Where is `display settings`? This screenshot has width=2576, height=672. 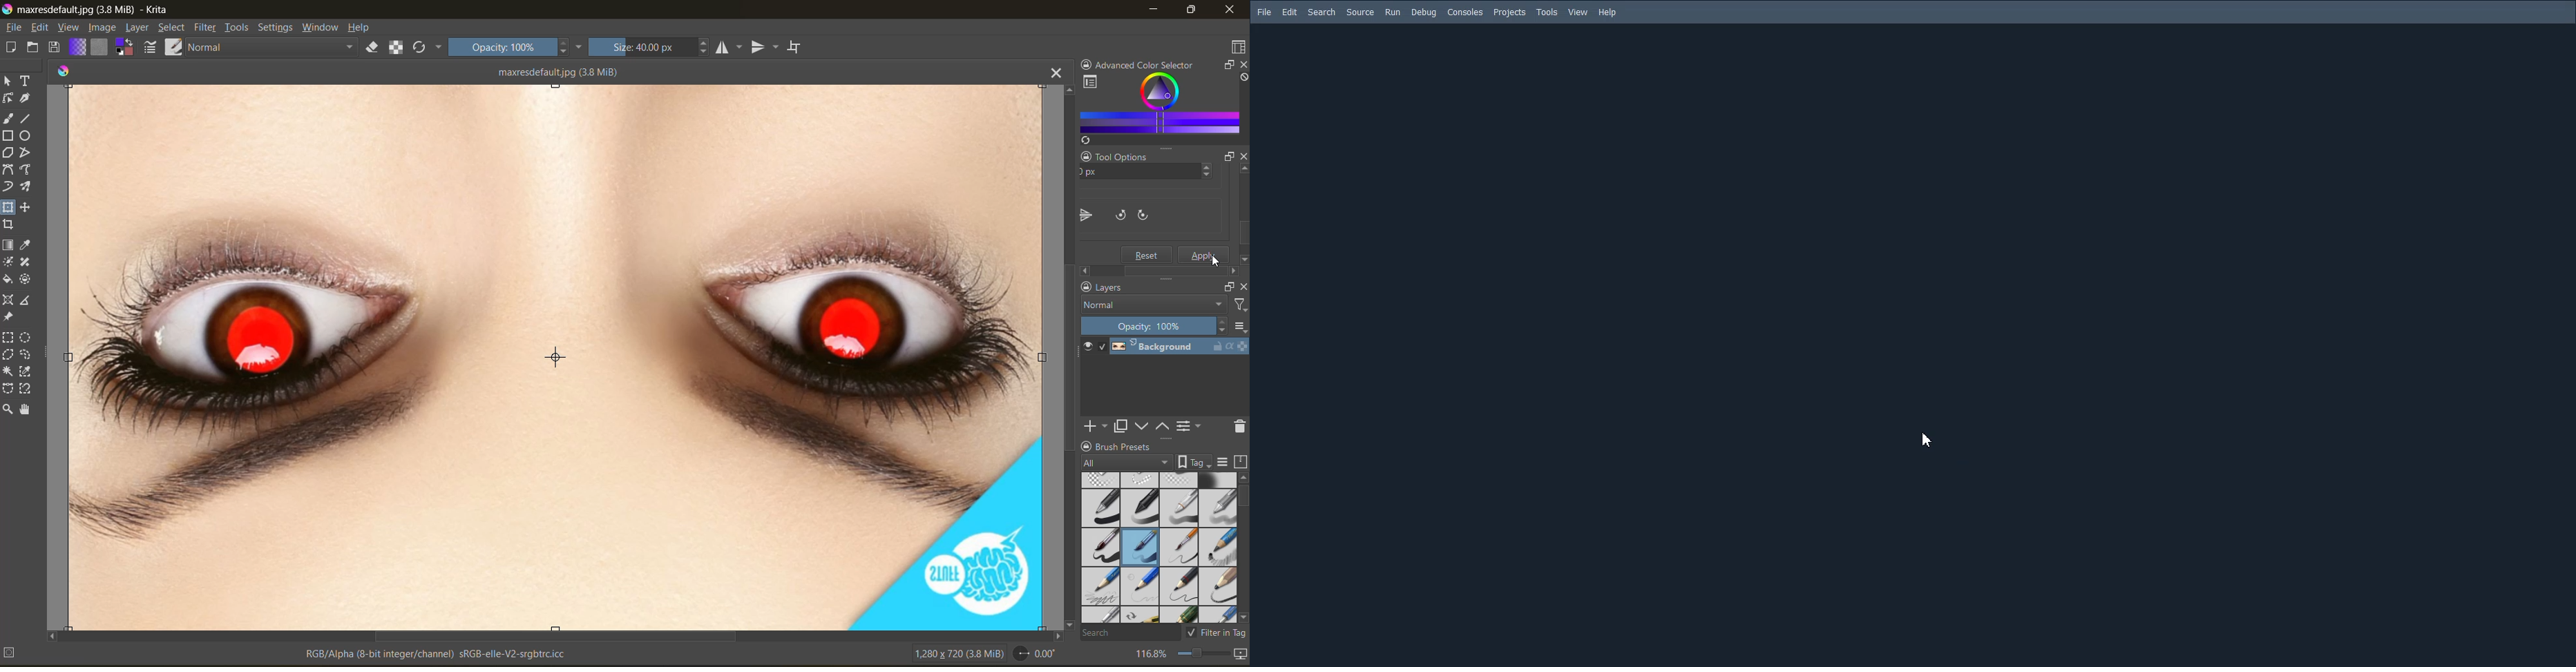
display settings is located at coordinates (1226, 461).